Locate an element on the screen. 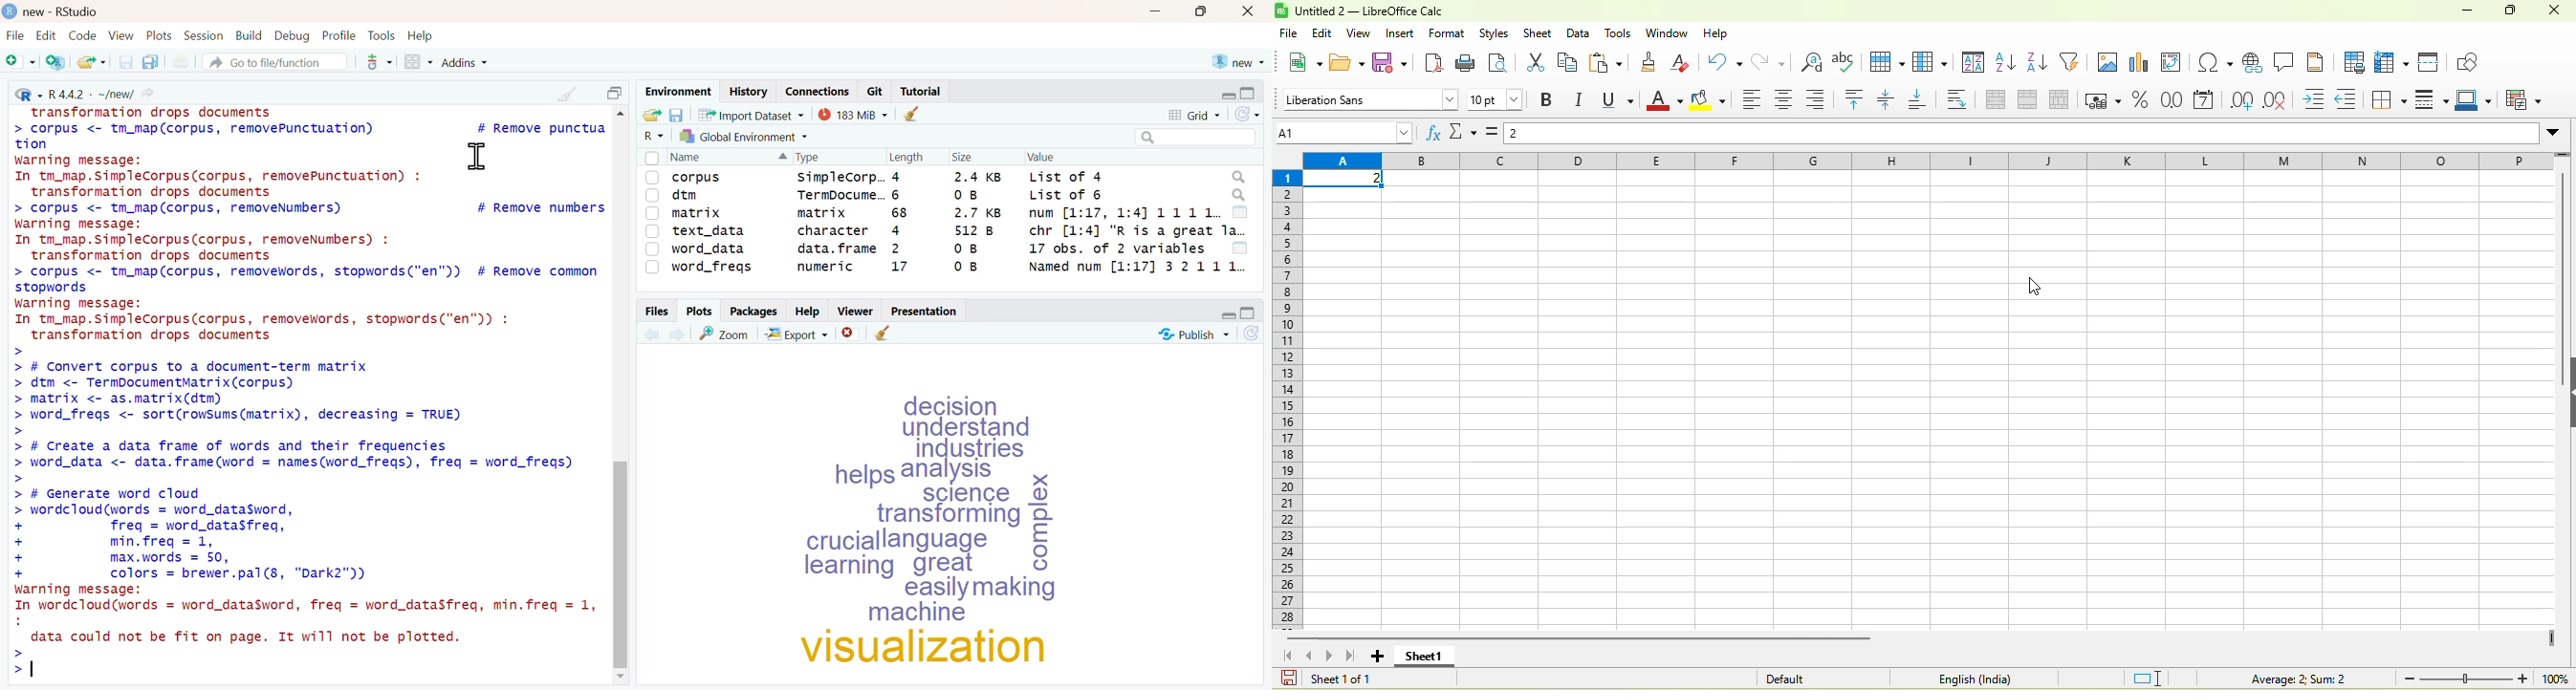 This screenshot has height=700, width=2576. analysis is located at coordinates (951, 471).